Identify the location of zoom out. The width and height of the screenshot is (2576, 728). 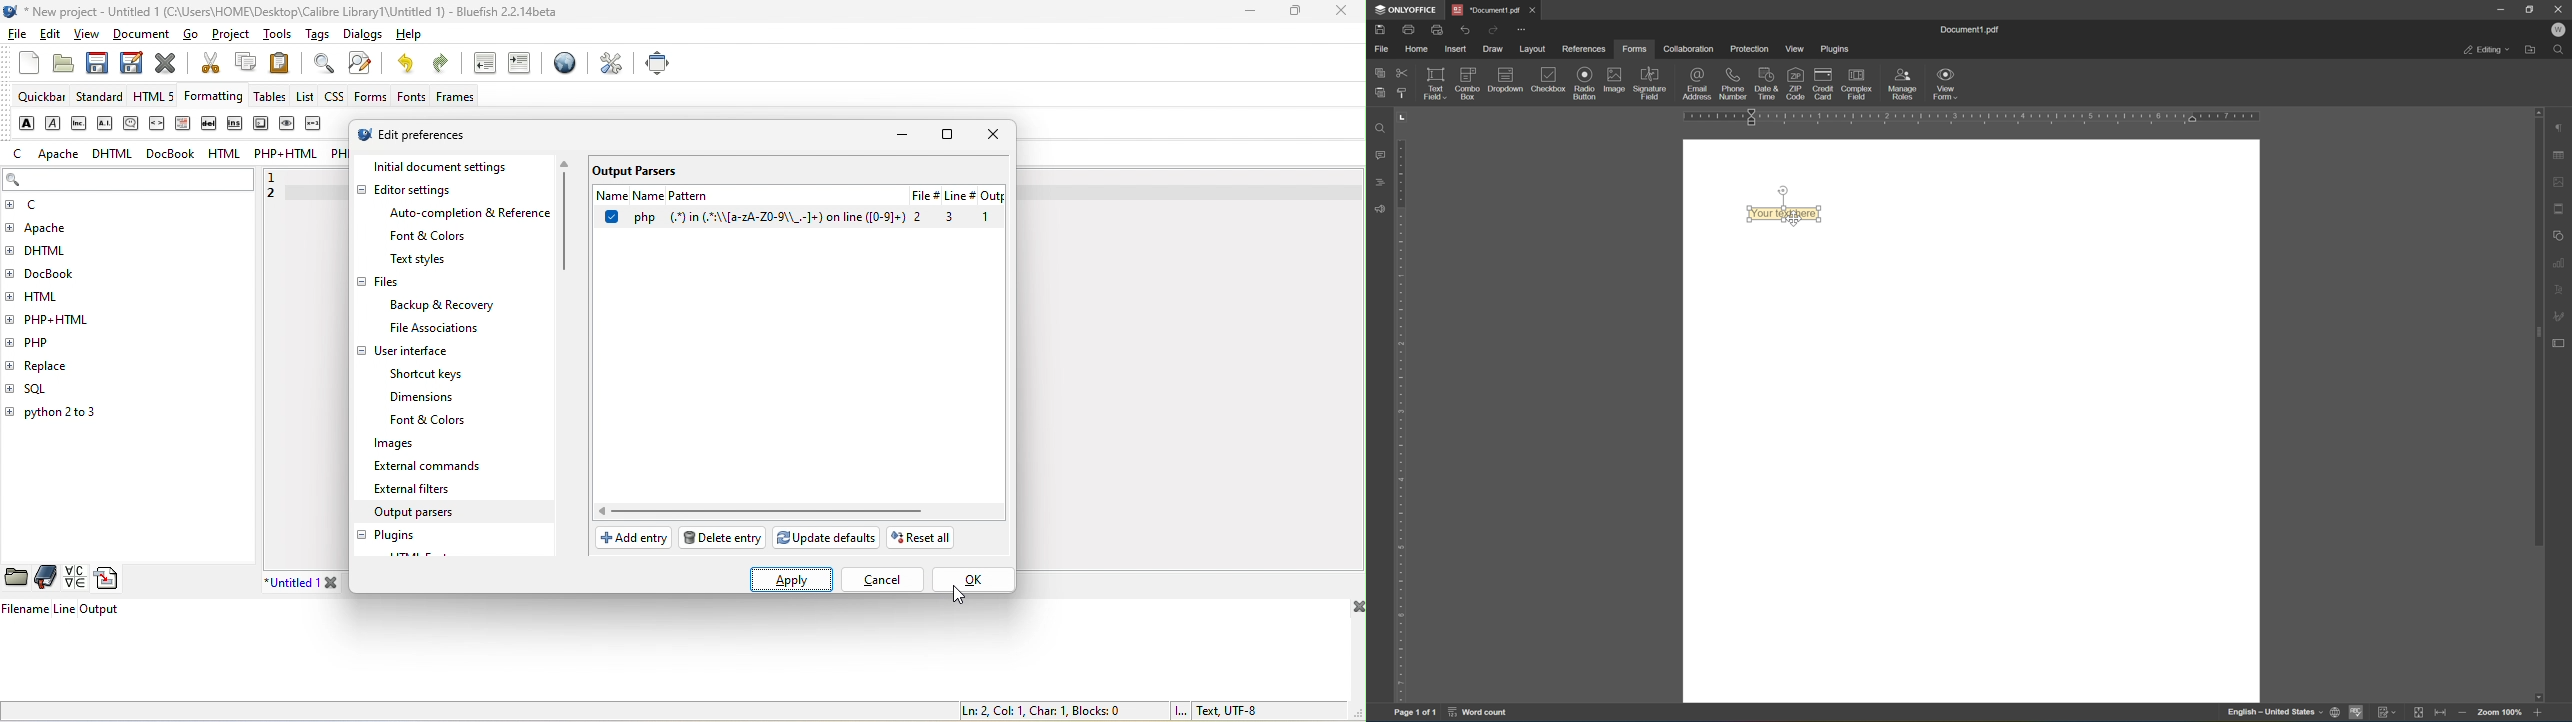
(2464, 713).